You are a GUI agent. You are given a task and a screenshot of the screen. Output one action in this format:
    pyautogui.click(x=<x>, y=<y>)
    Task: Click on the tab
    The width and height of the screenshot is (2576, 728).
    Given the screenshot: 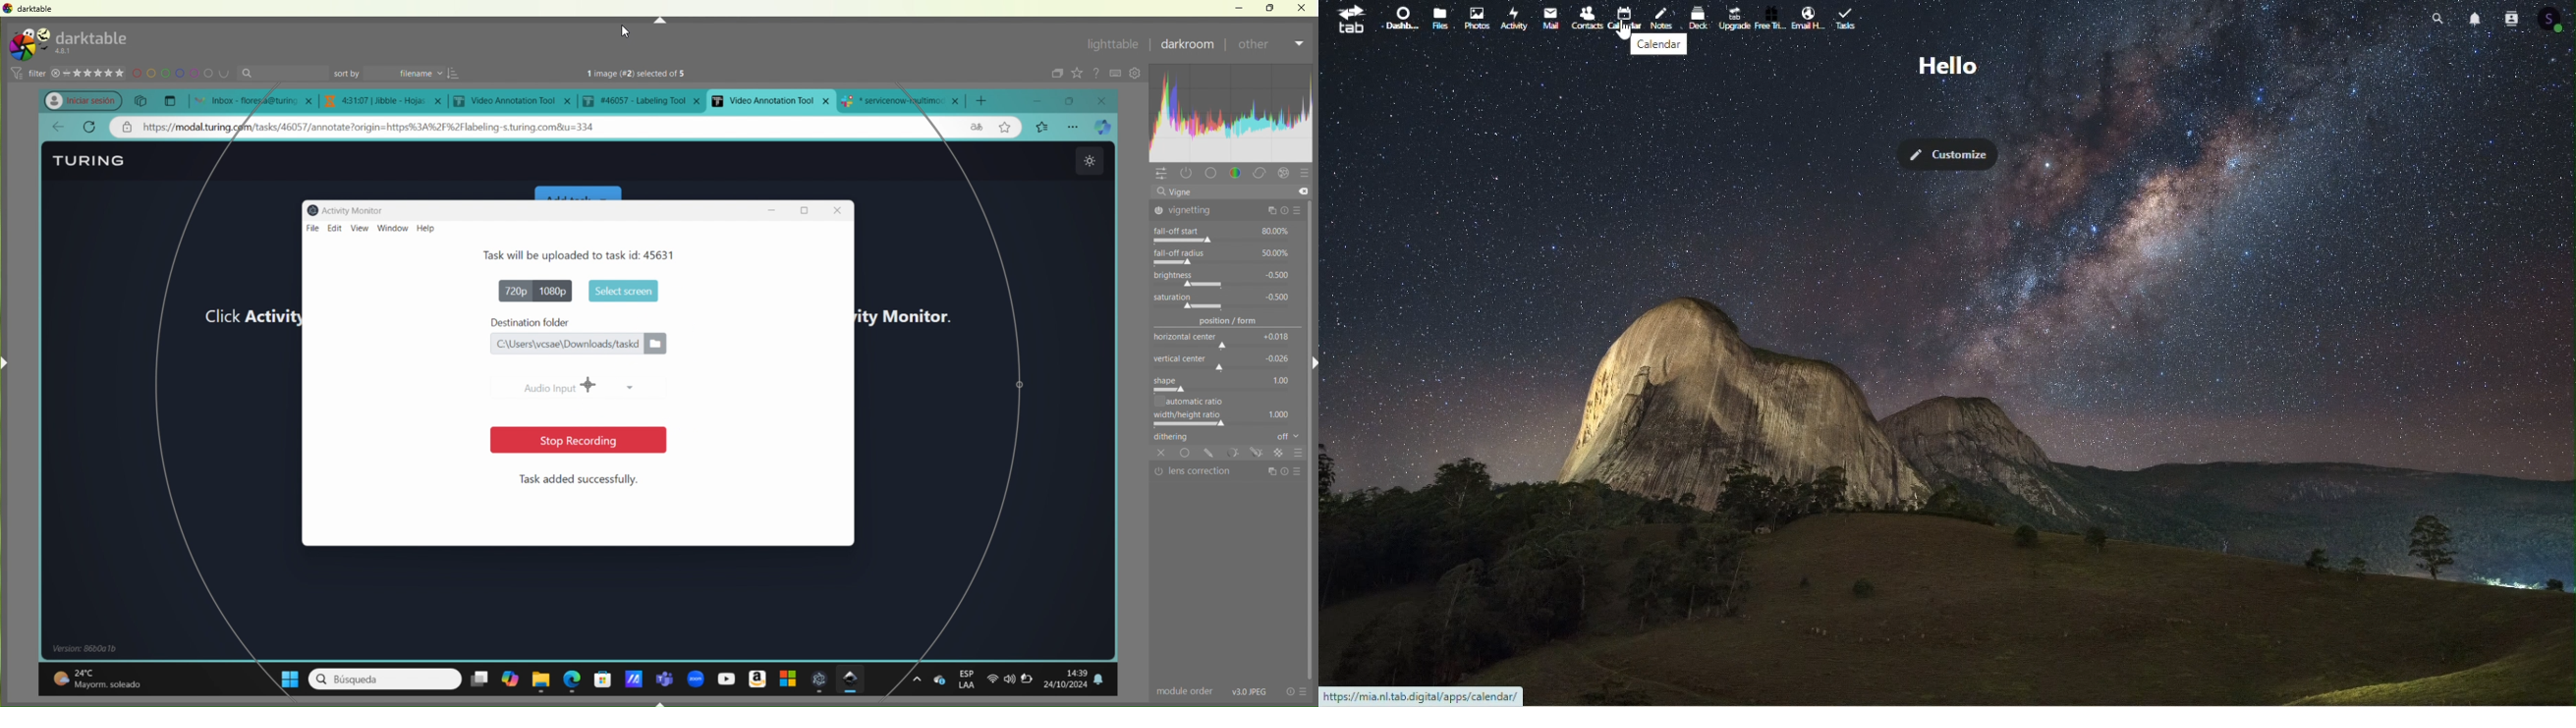 What is the action you would take?
    pyautogui.click(x=515, y=102)
    